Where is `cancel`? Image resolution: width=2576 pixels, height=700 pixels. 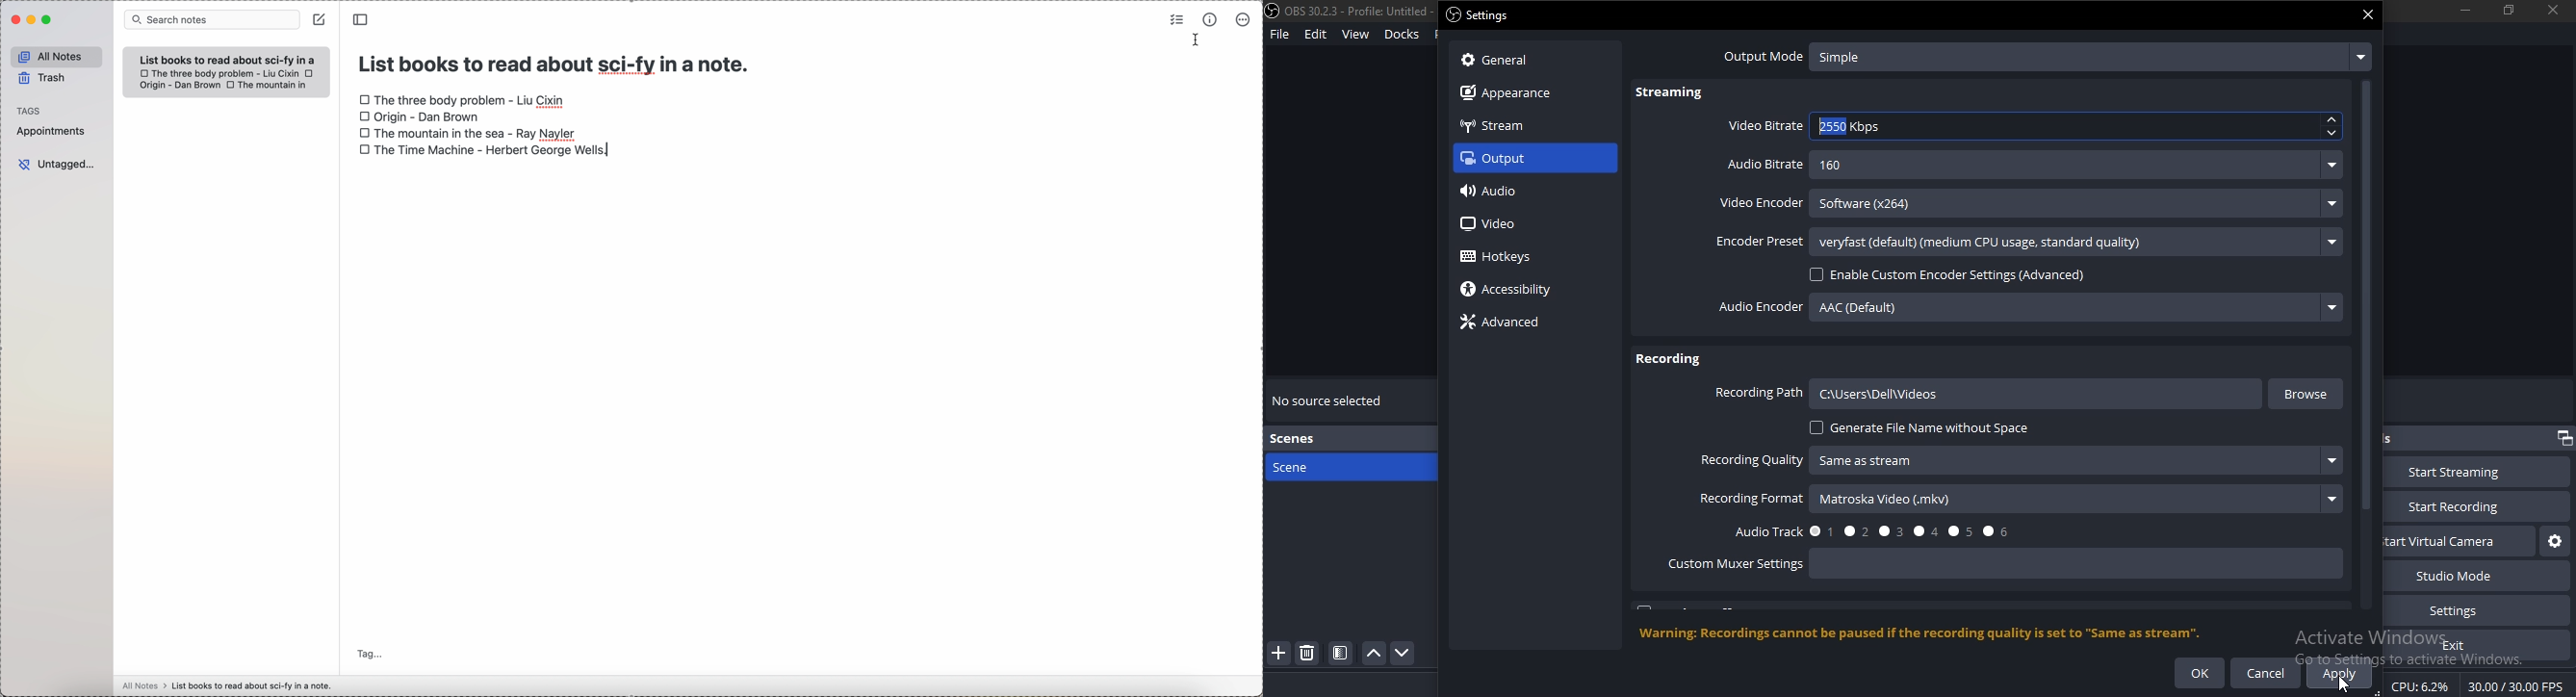 cancel is located at coordinates (2265, 673).